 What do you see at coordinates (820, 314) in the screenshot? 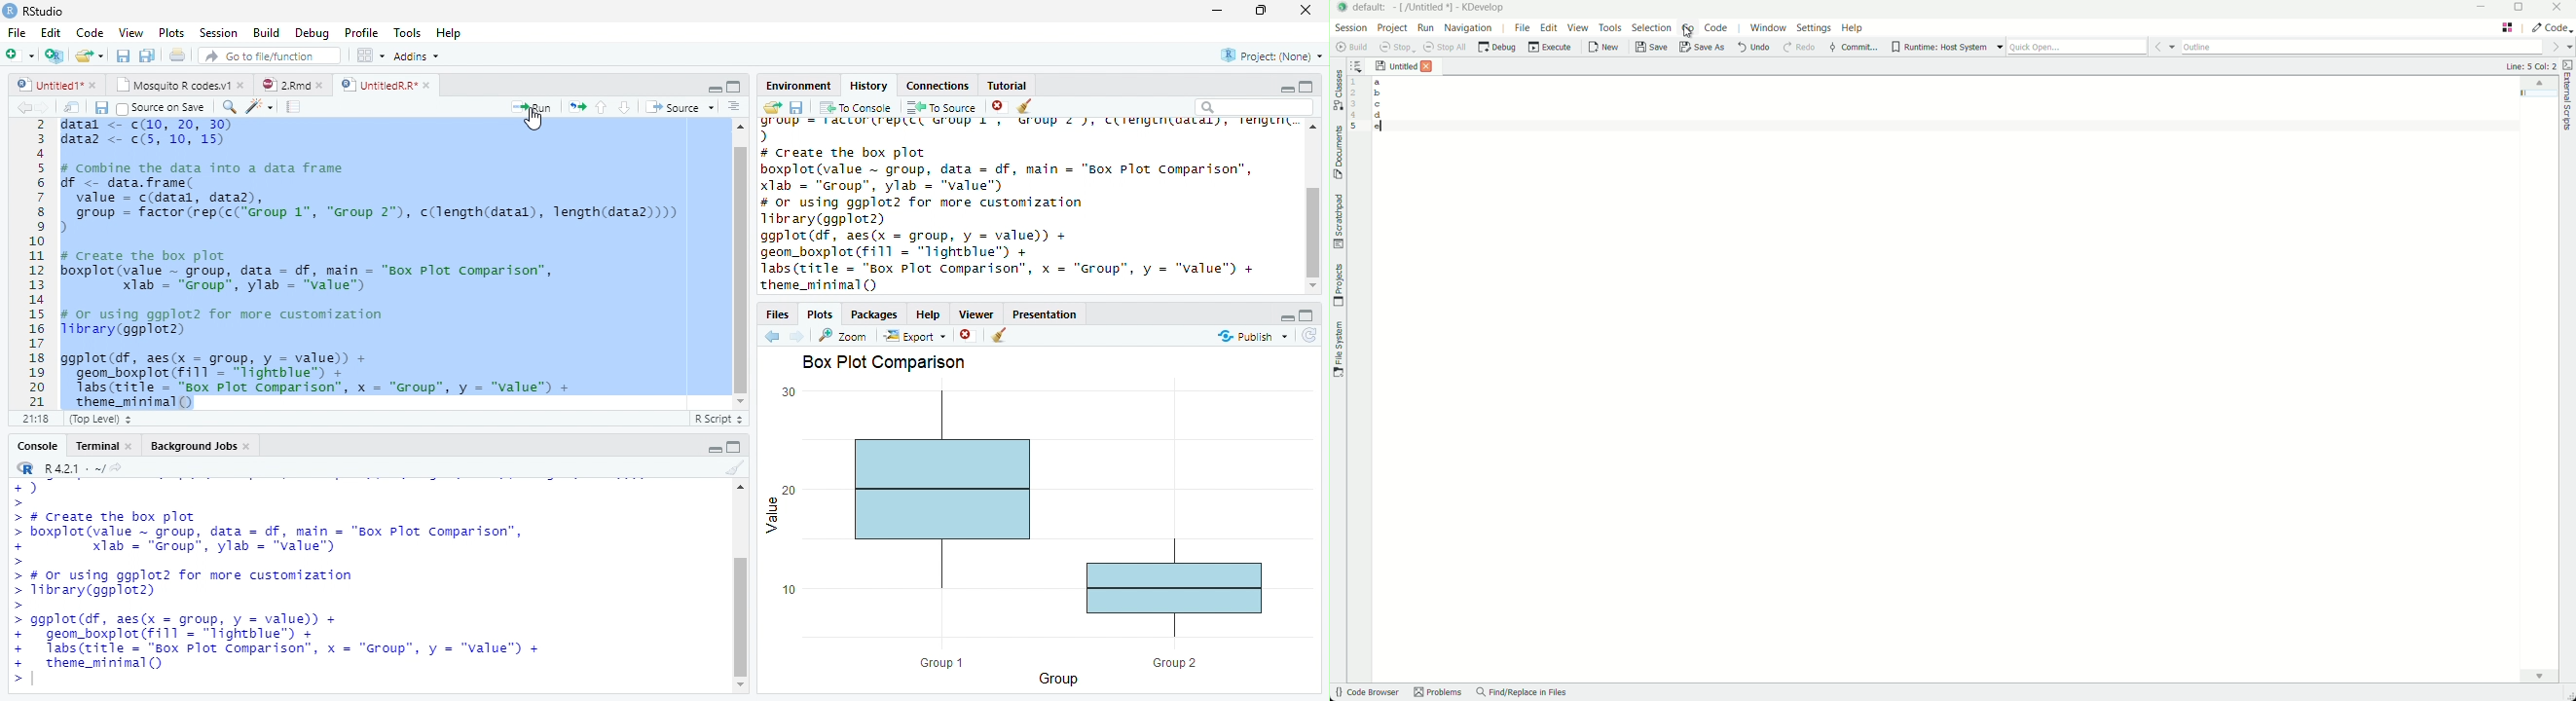
I see `Plots` at bounding box center [820, 314].